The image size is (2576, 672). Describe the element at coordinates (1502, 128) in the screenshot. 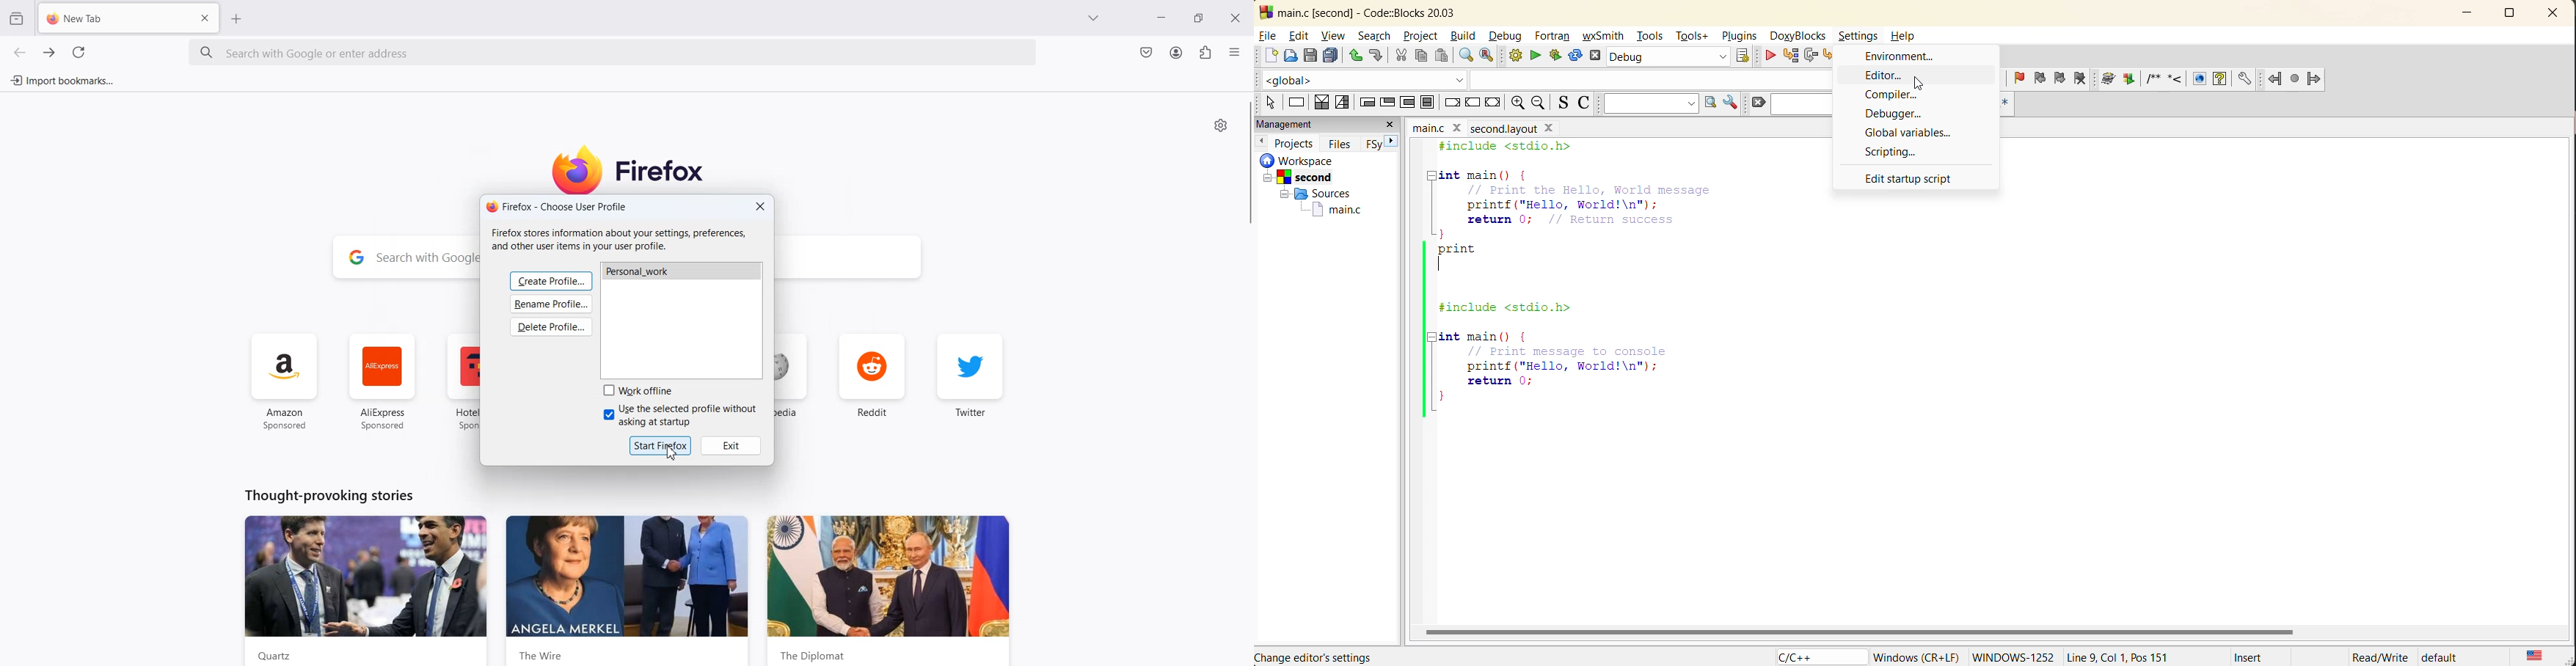

I see `second.layout` at that location.